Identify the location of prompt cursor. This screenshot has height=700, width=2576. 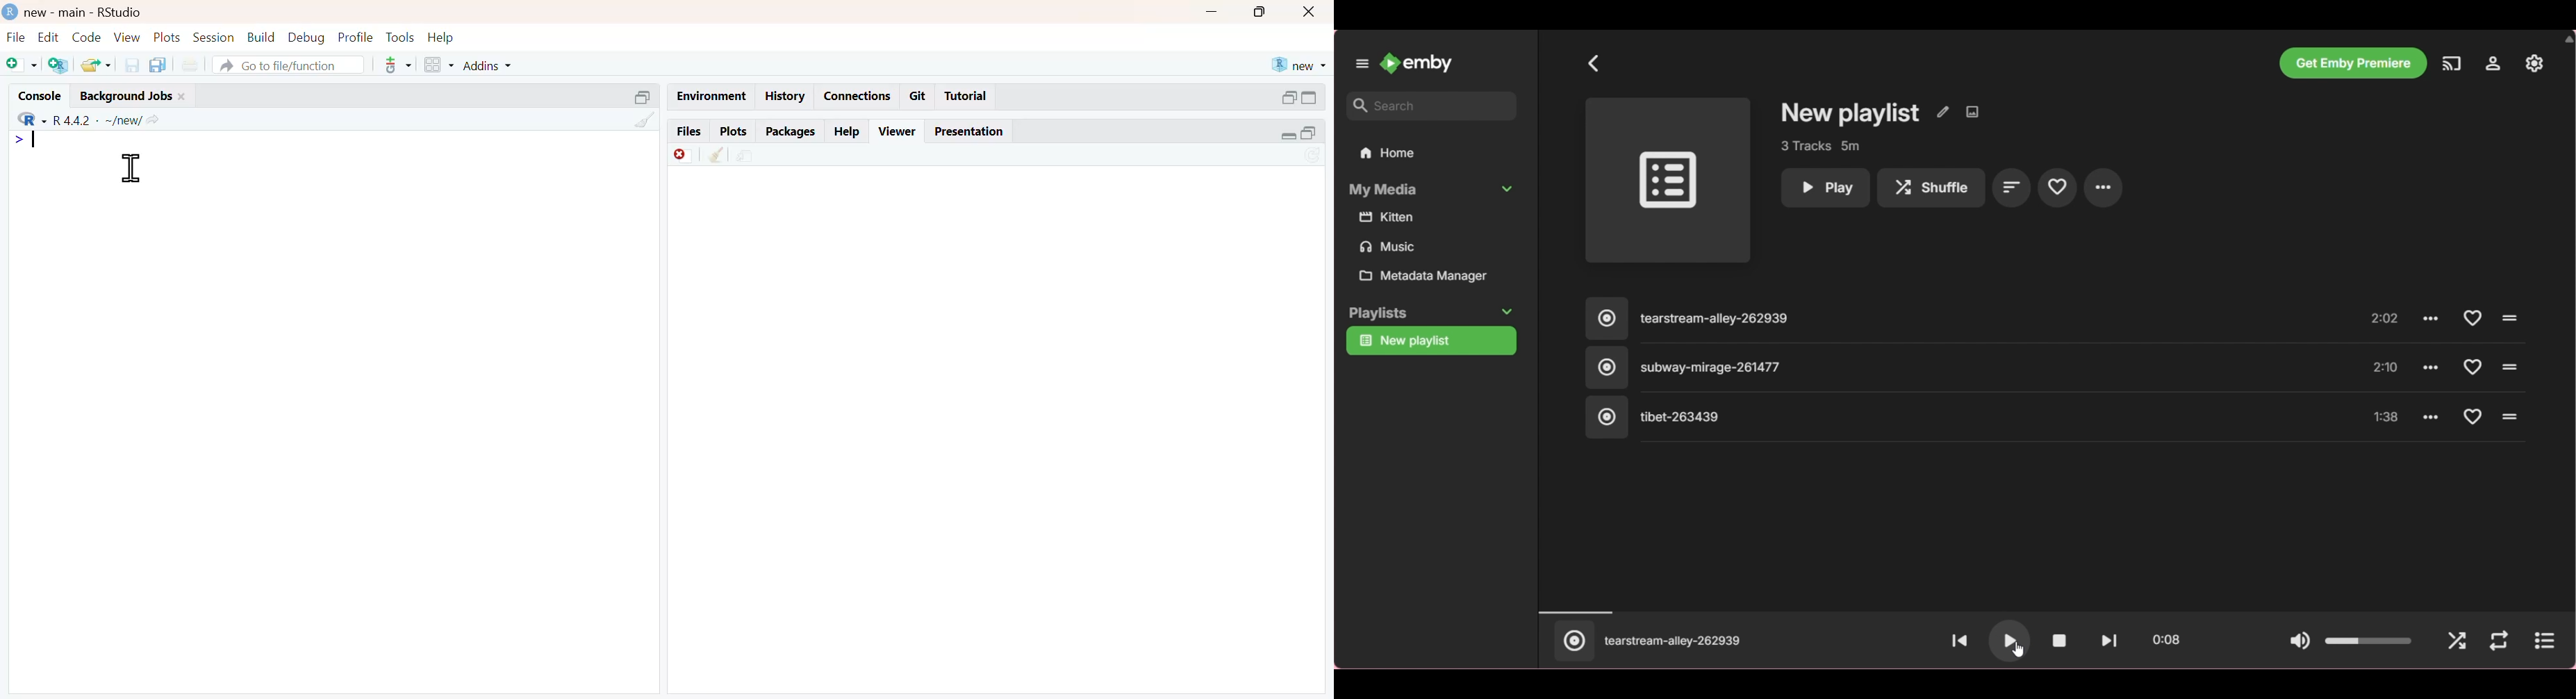
(13, 140).